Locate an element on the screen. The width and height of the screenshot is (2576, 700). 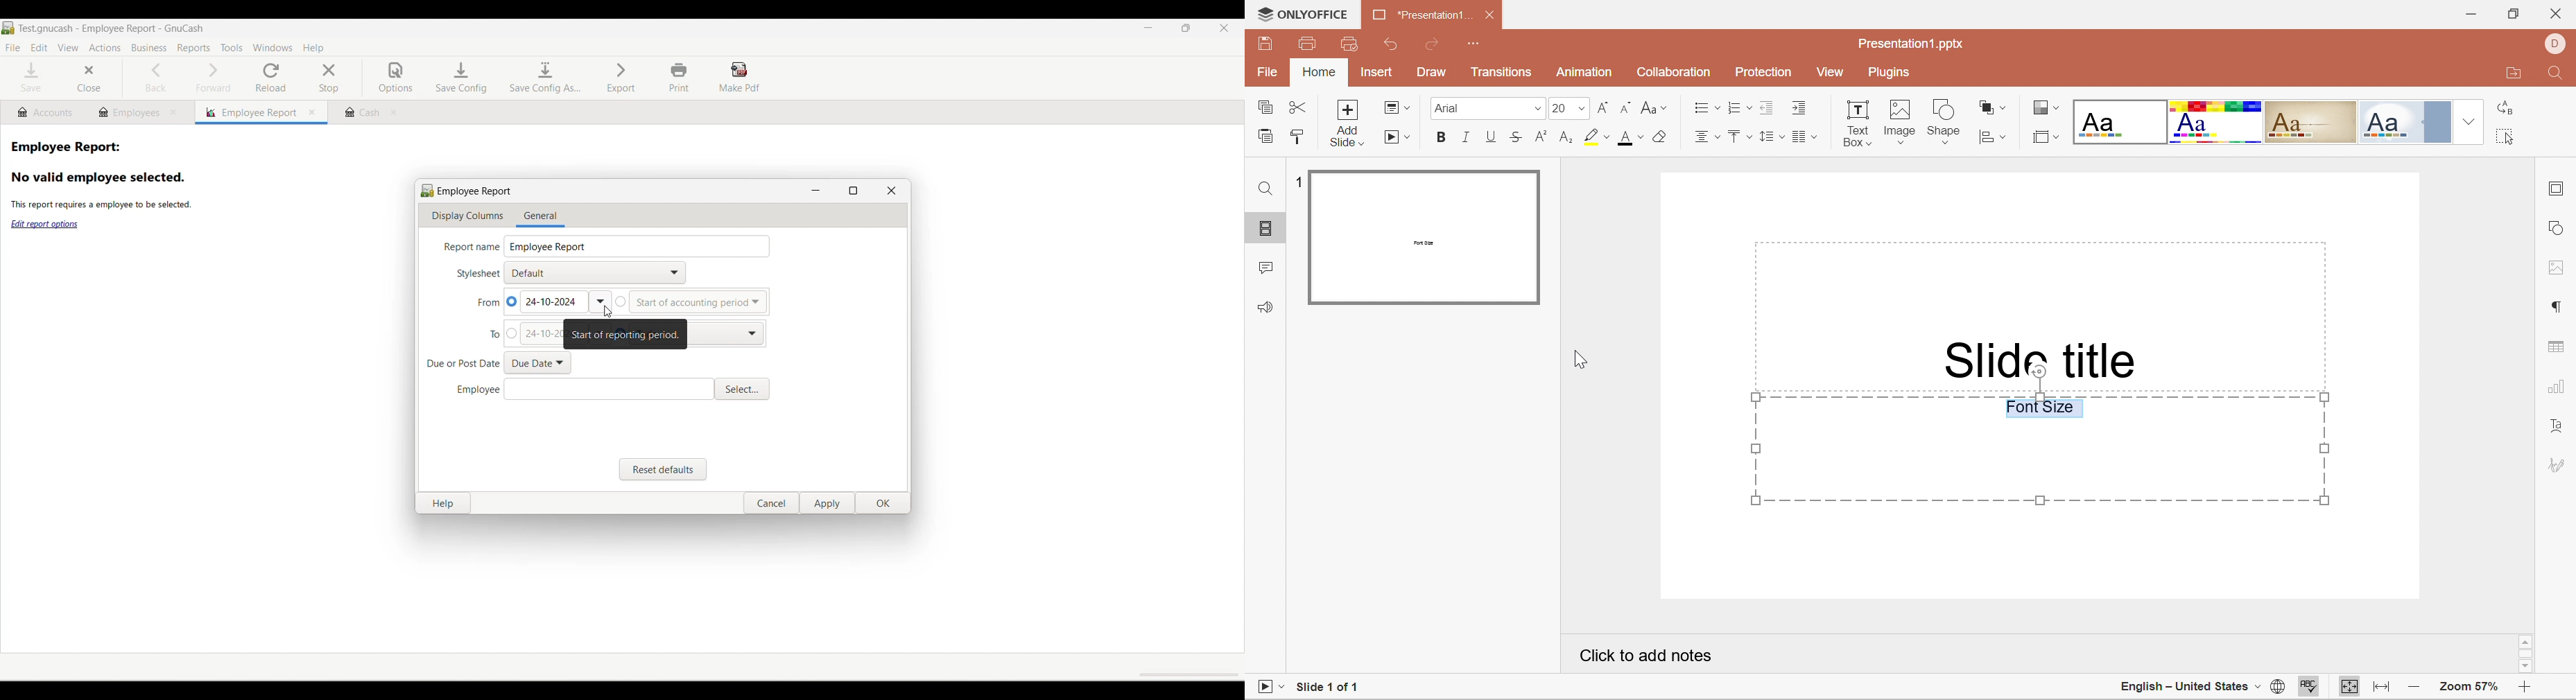
Protection is located at coordinates (1763, 71).